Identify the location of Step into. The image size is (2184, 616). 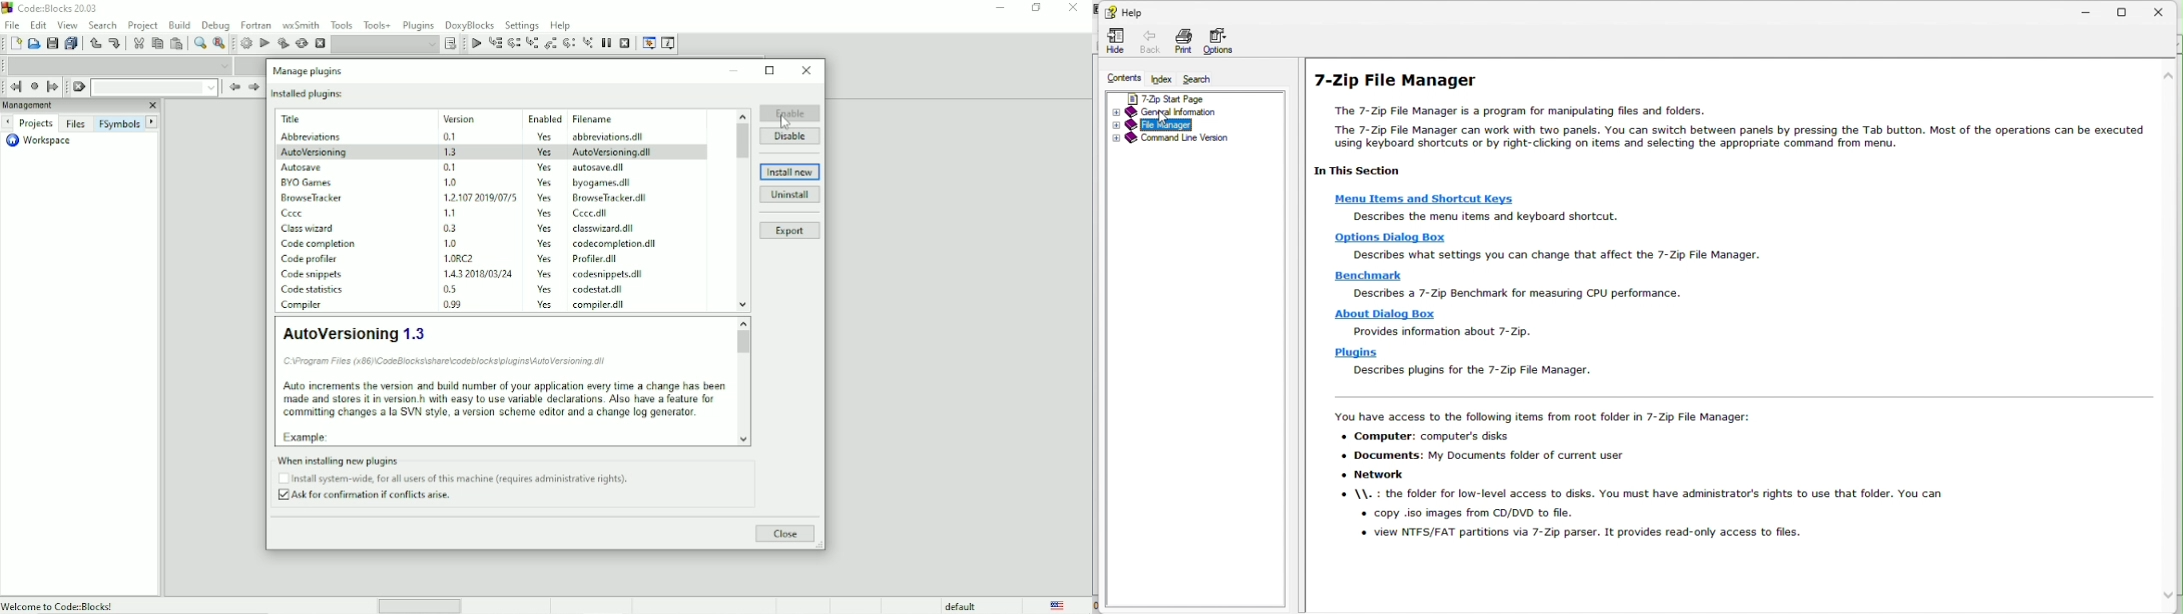
(531, 44).